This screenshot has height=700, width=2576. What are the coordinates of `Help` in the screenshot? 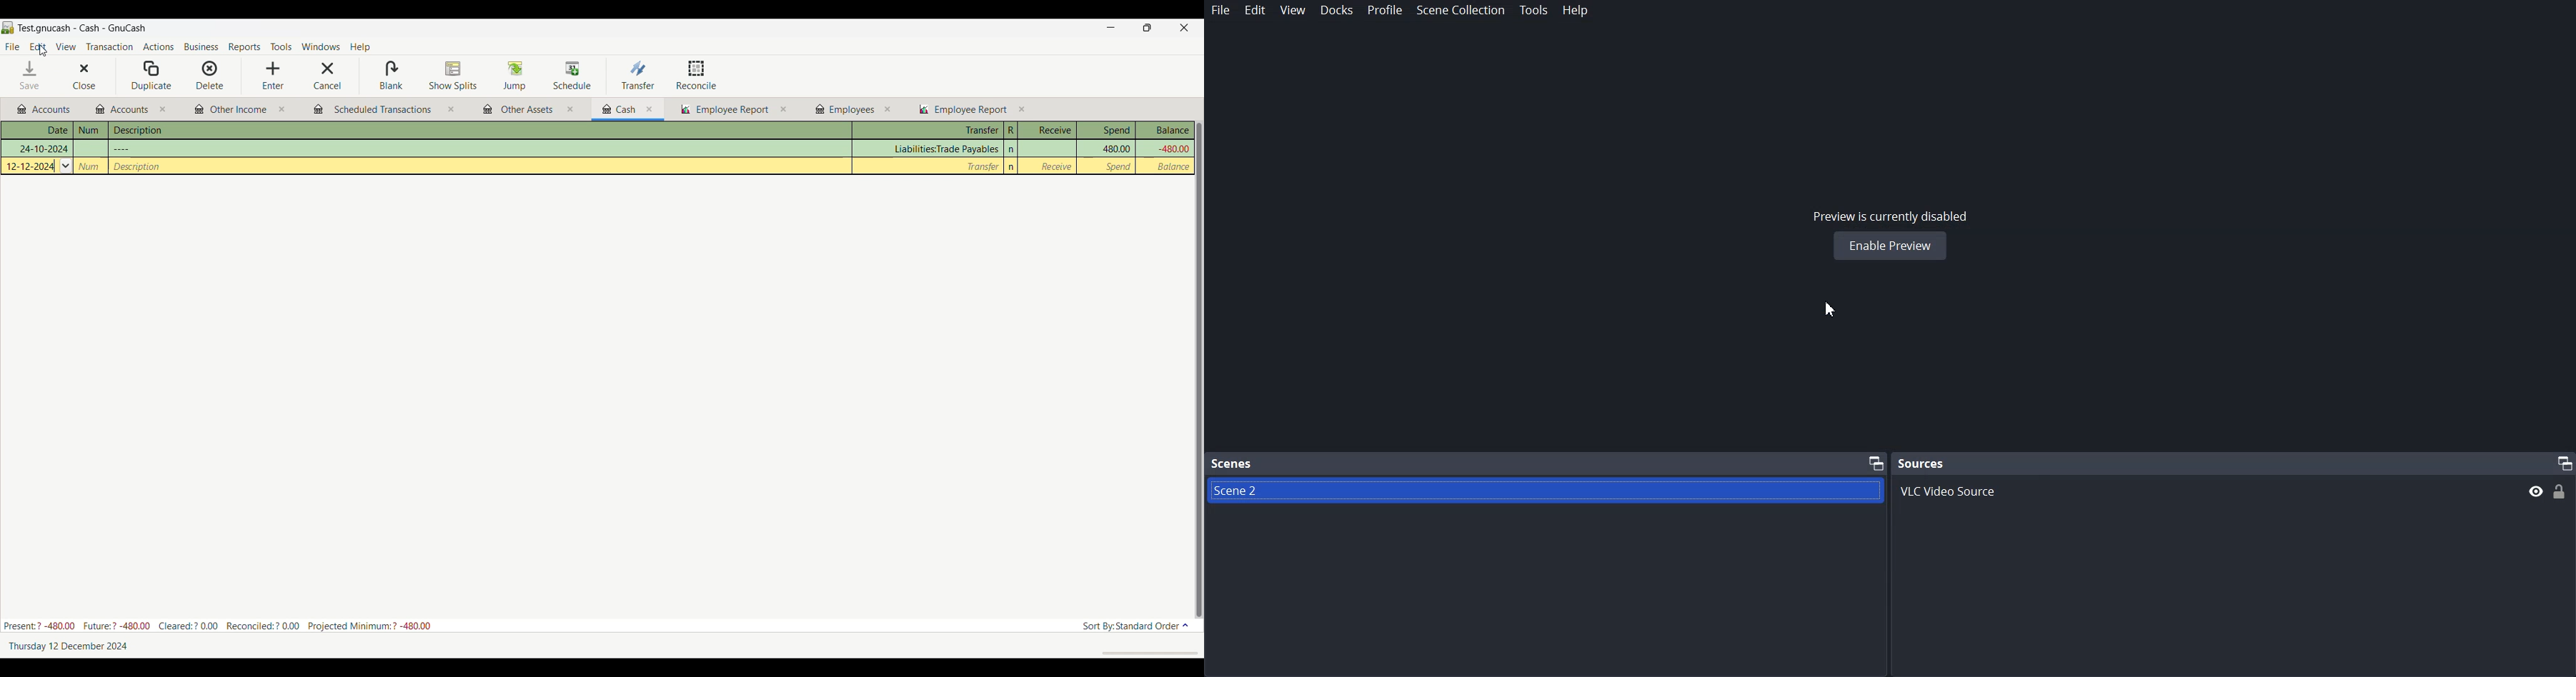 It's located at (1575, 11).